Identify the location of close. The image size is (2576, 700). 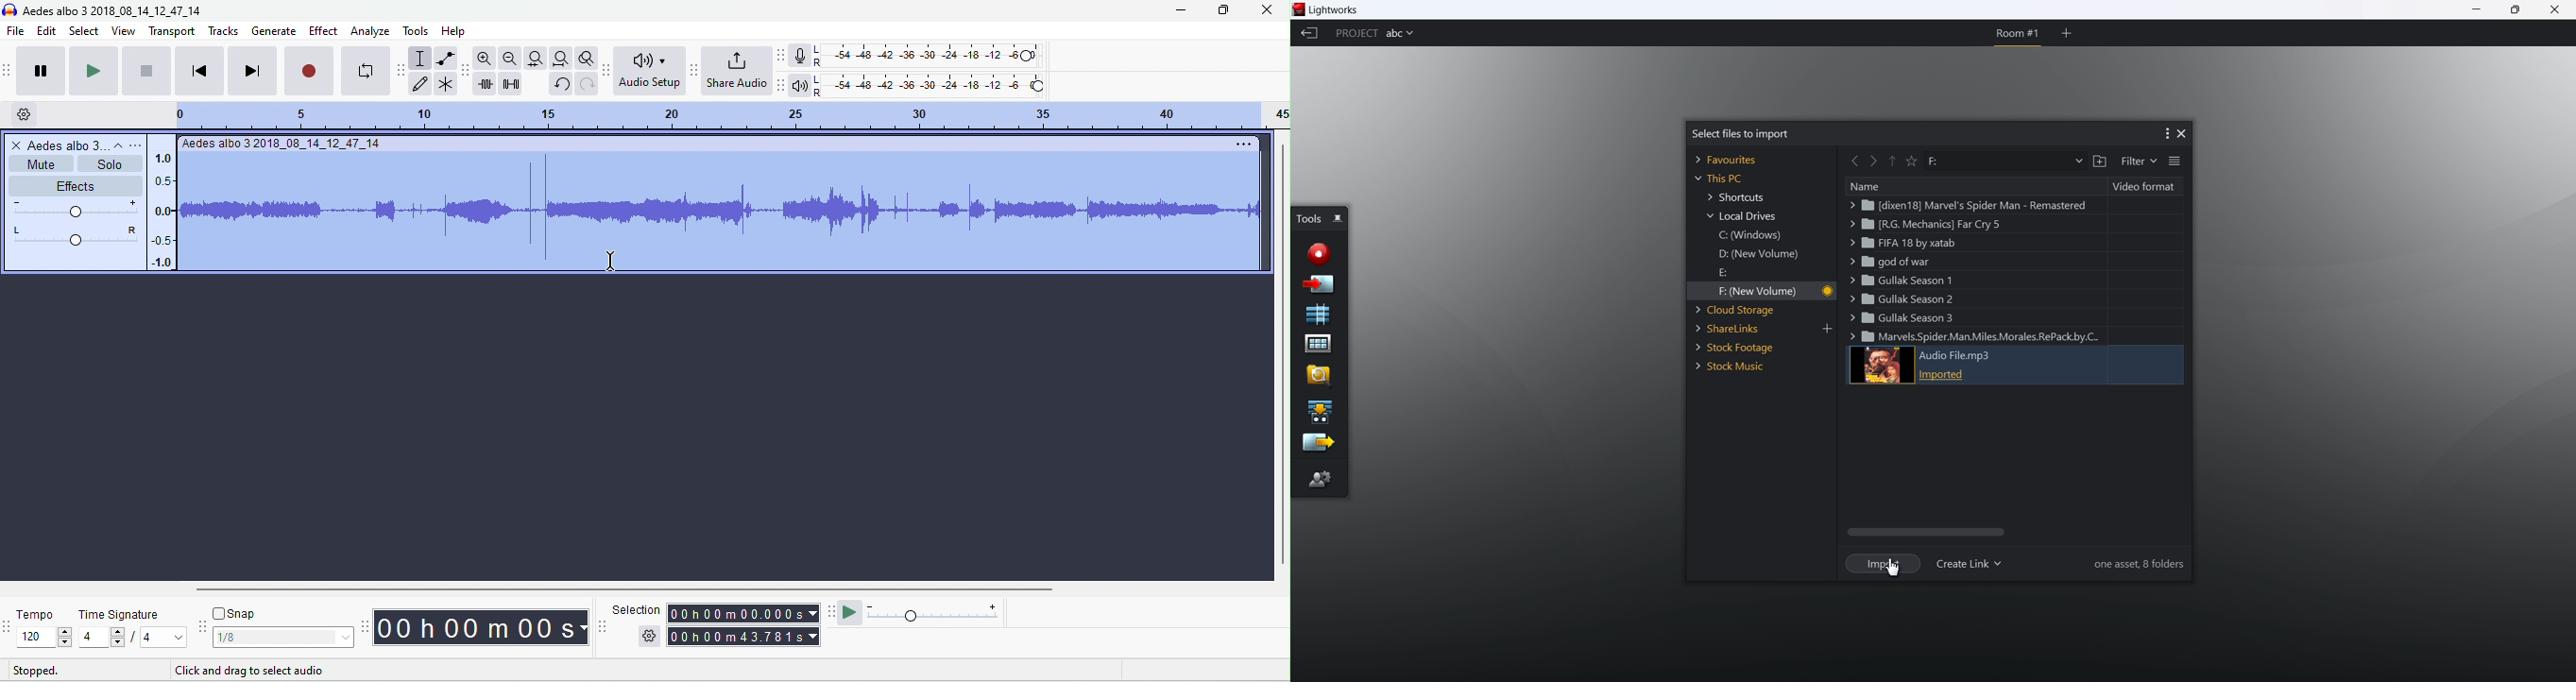
(15, 146).